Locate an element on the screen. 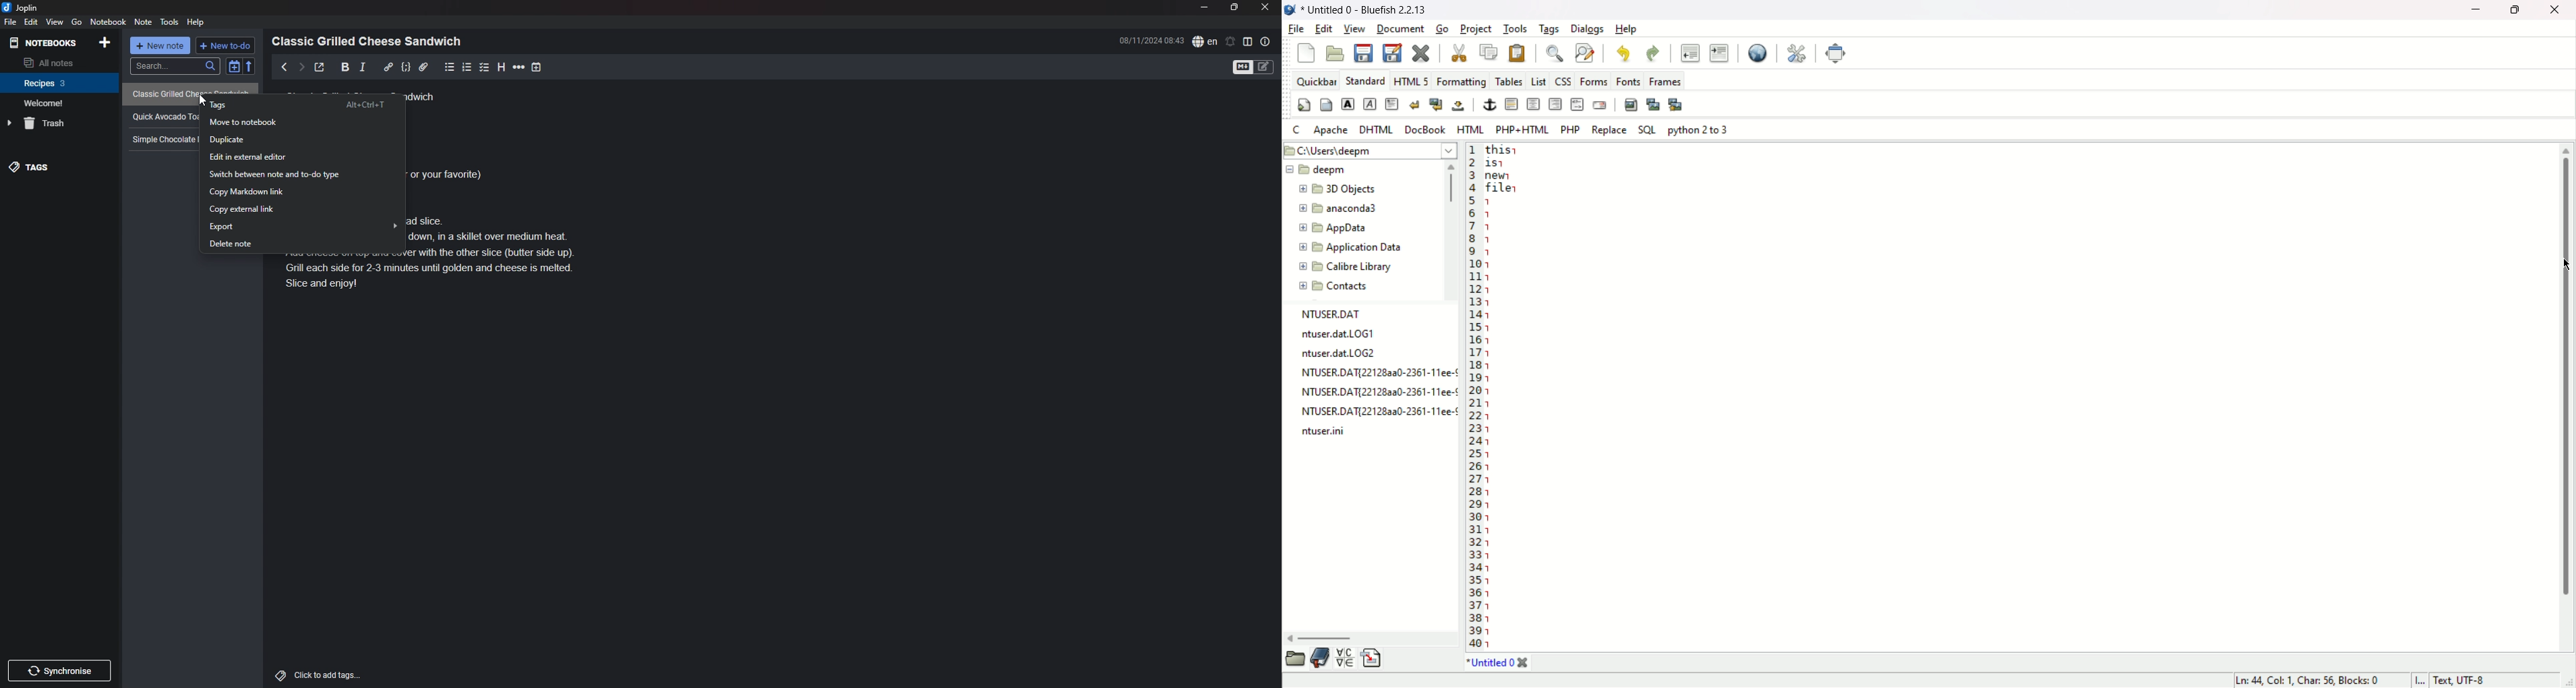 The width and height of the screenshot is (2576, 700). tools is located at coordinates (170, 21).